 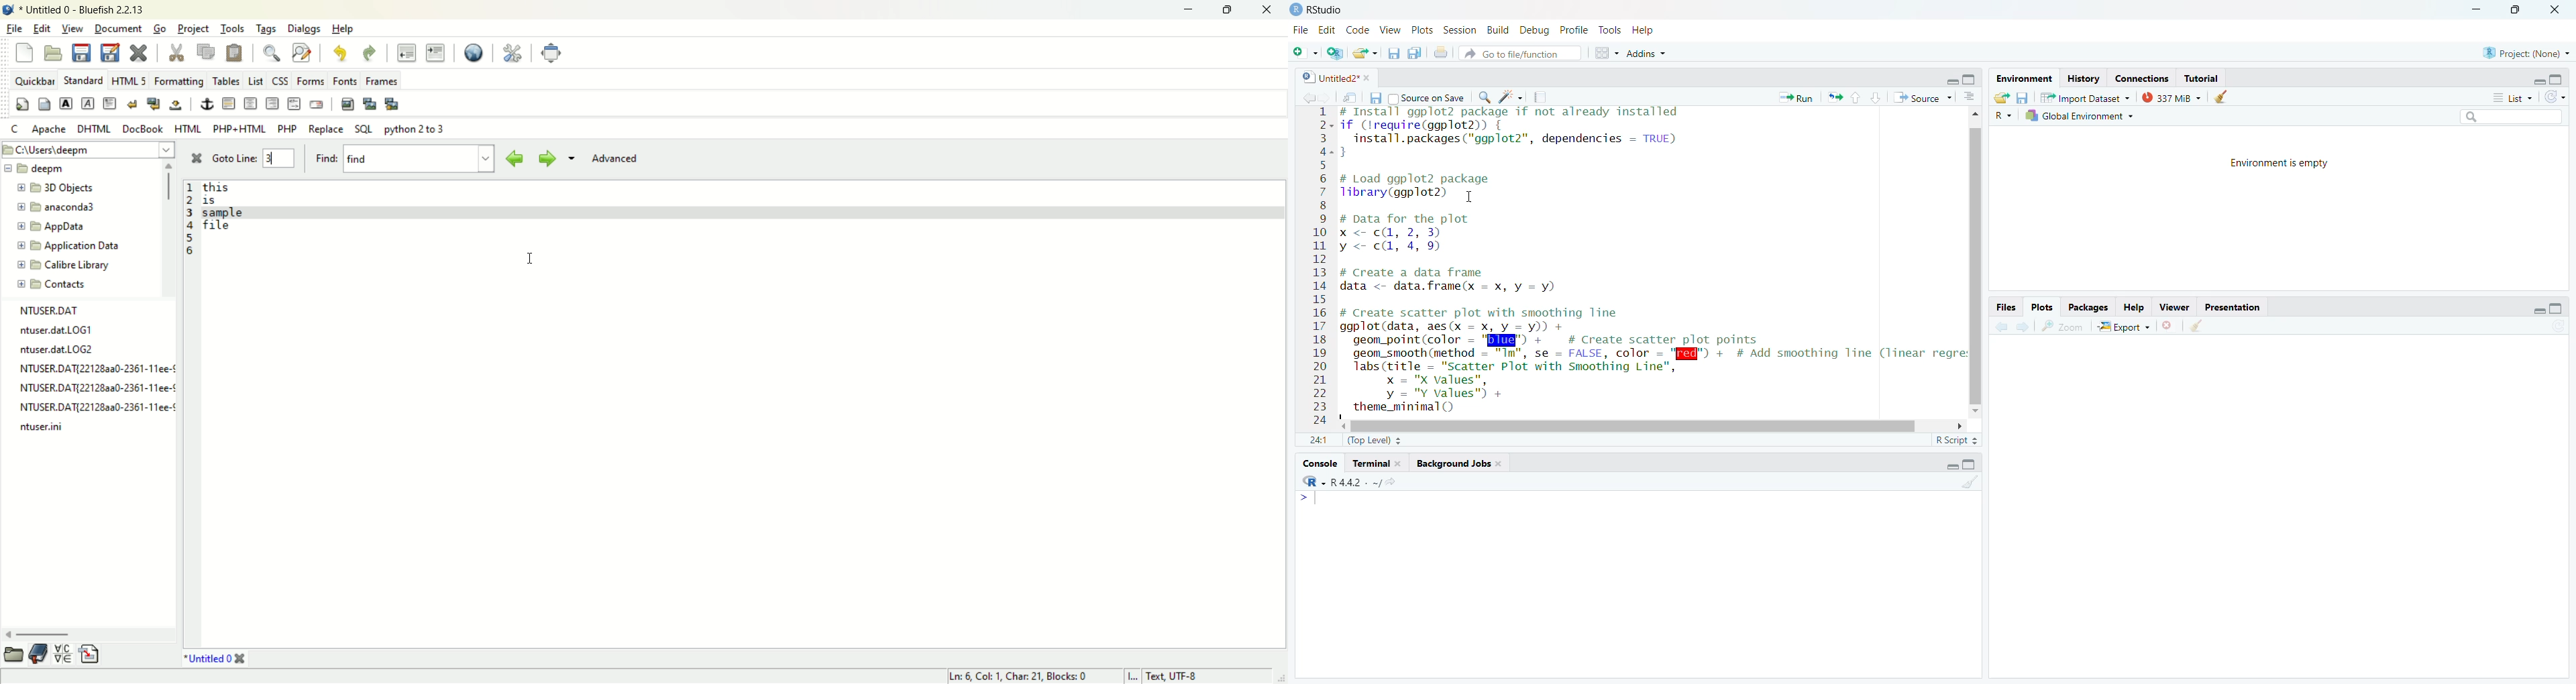 What do you see at coordinates (2196, 326) in the screenshot?
I see `clear all plots` at bounding box center [2196, 326].